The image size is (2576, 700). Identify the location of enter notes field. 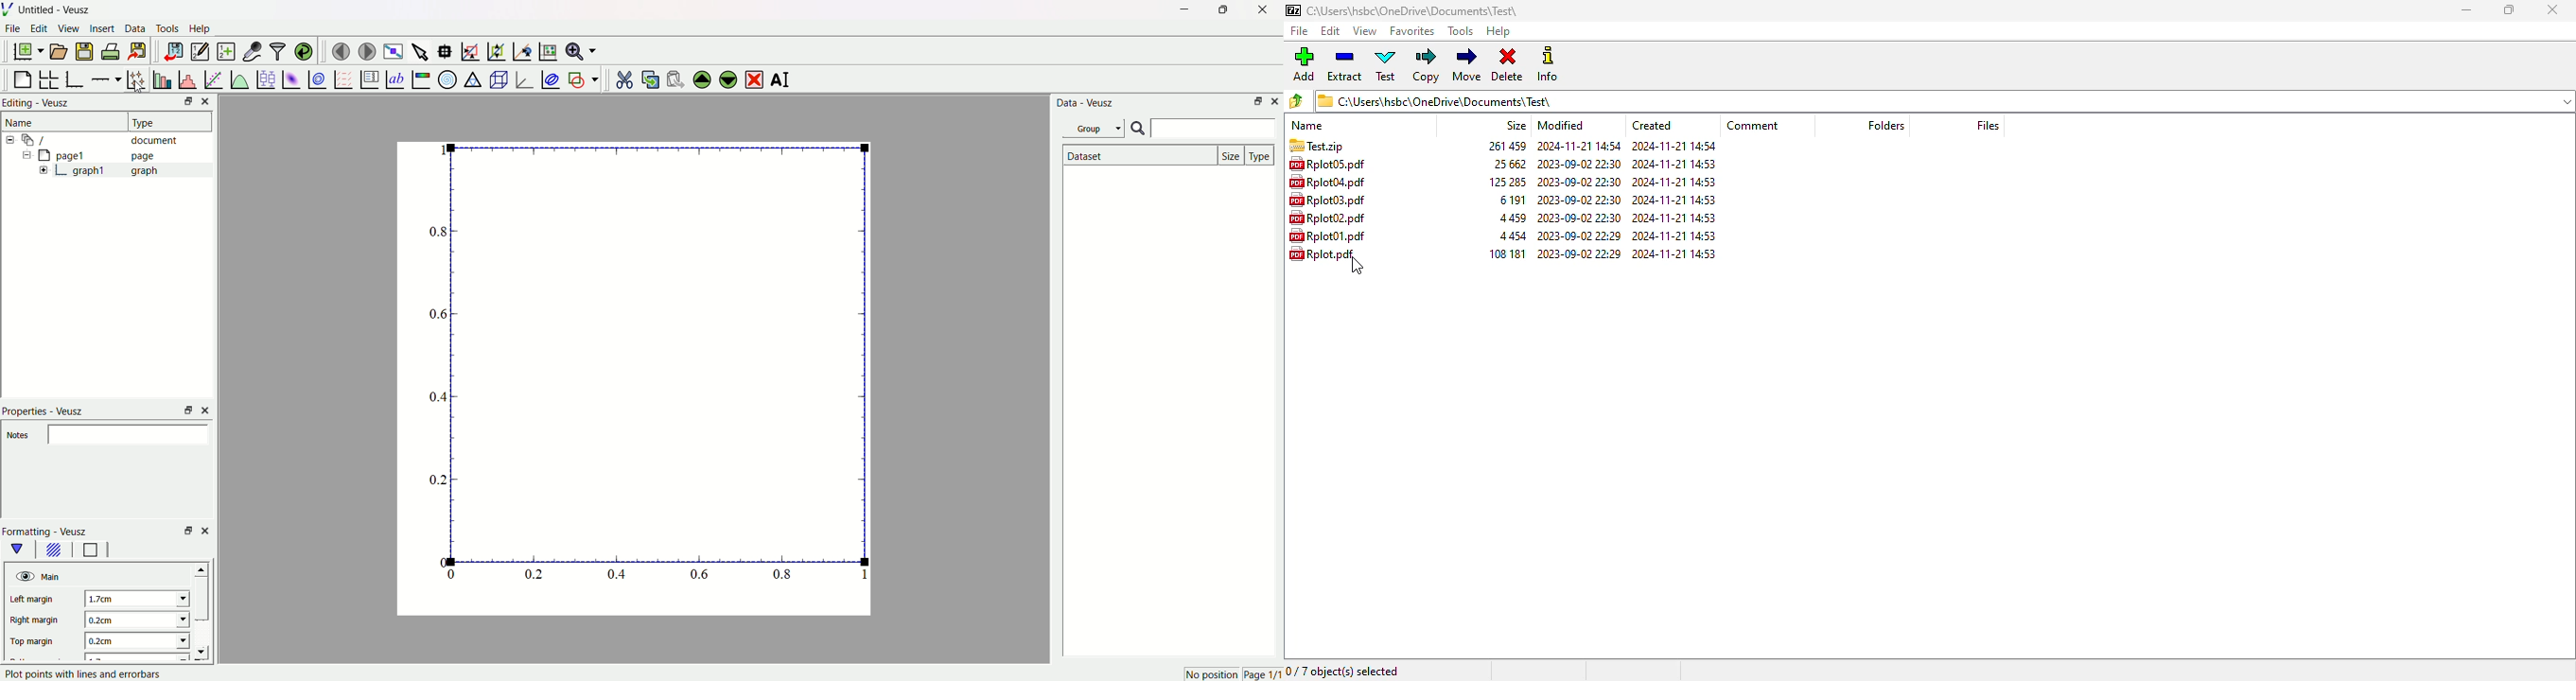
(130, 434).